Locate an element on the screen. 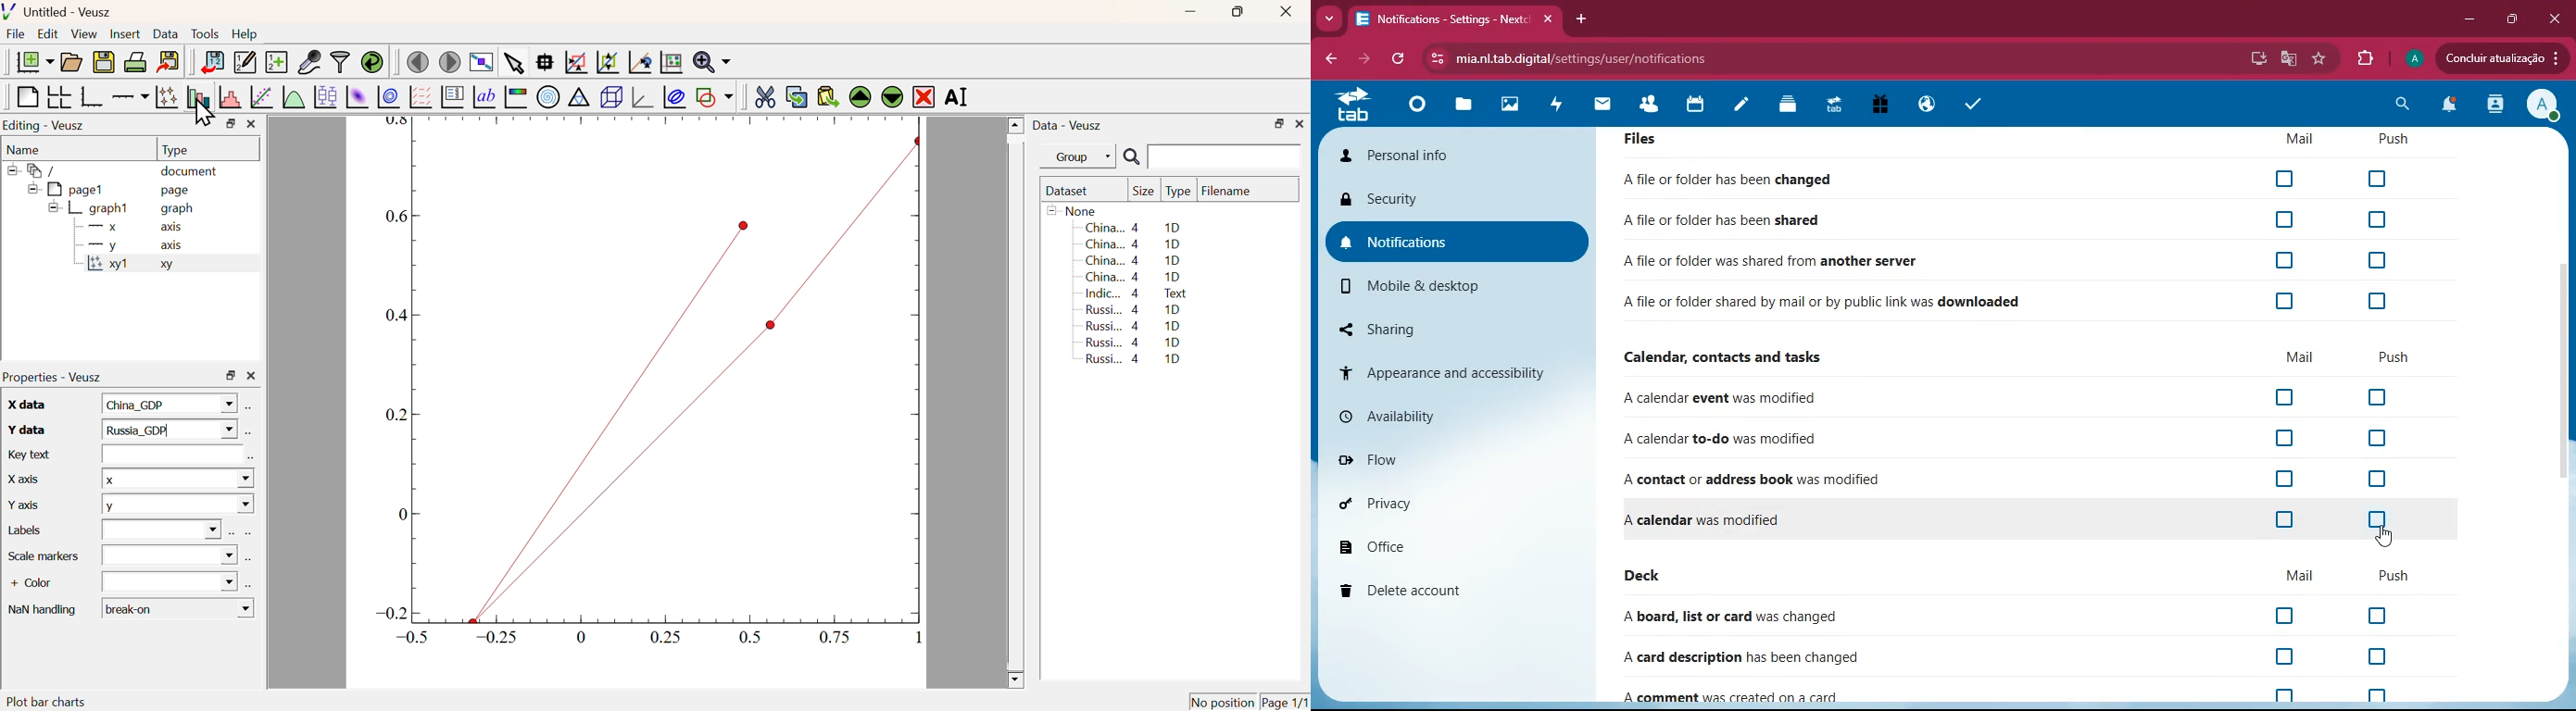  Filter Data is located at coordinates (340, 61).